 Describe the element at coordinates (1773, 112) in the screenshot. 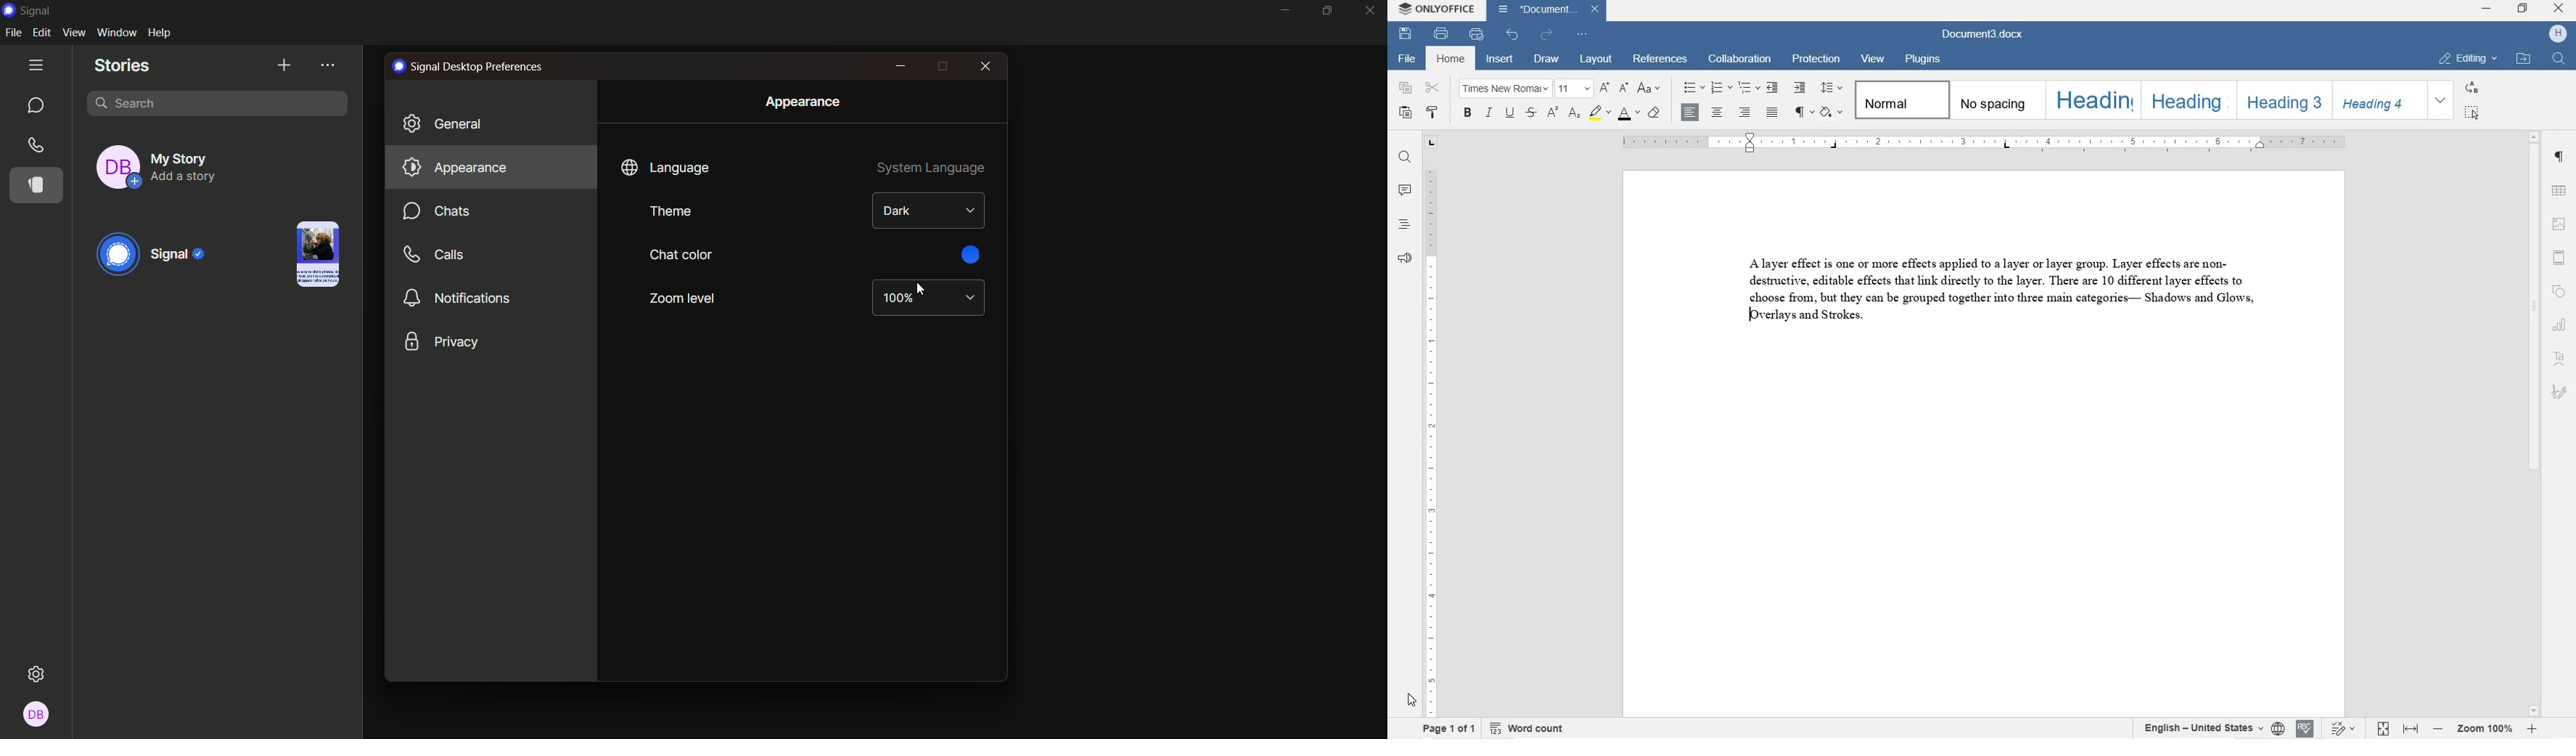

I see `JUSTIFIED` at that location.